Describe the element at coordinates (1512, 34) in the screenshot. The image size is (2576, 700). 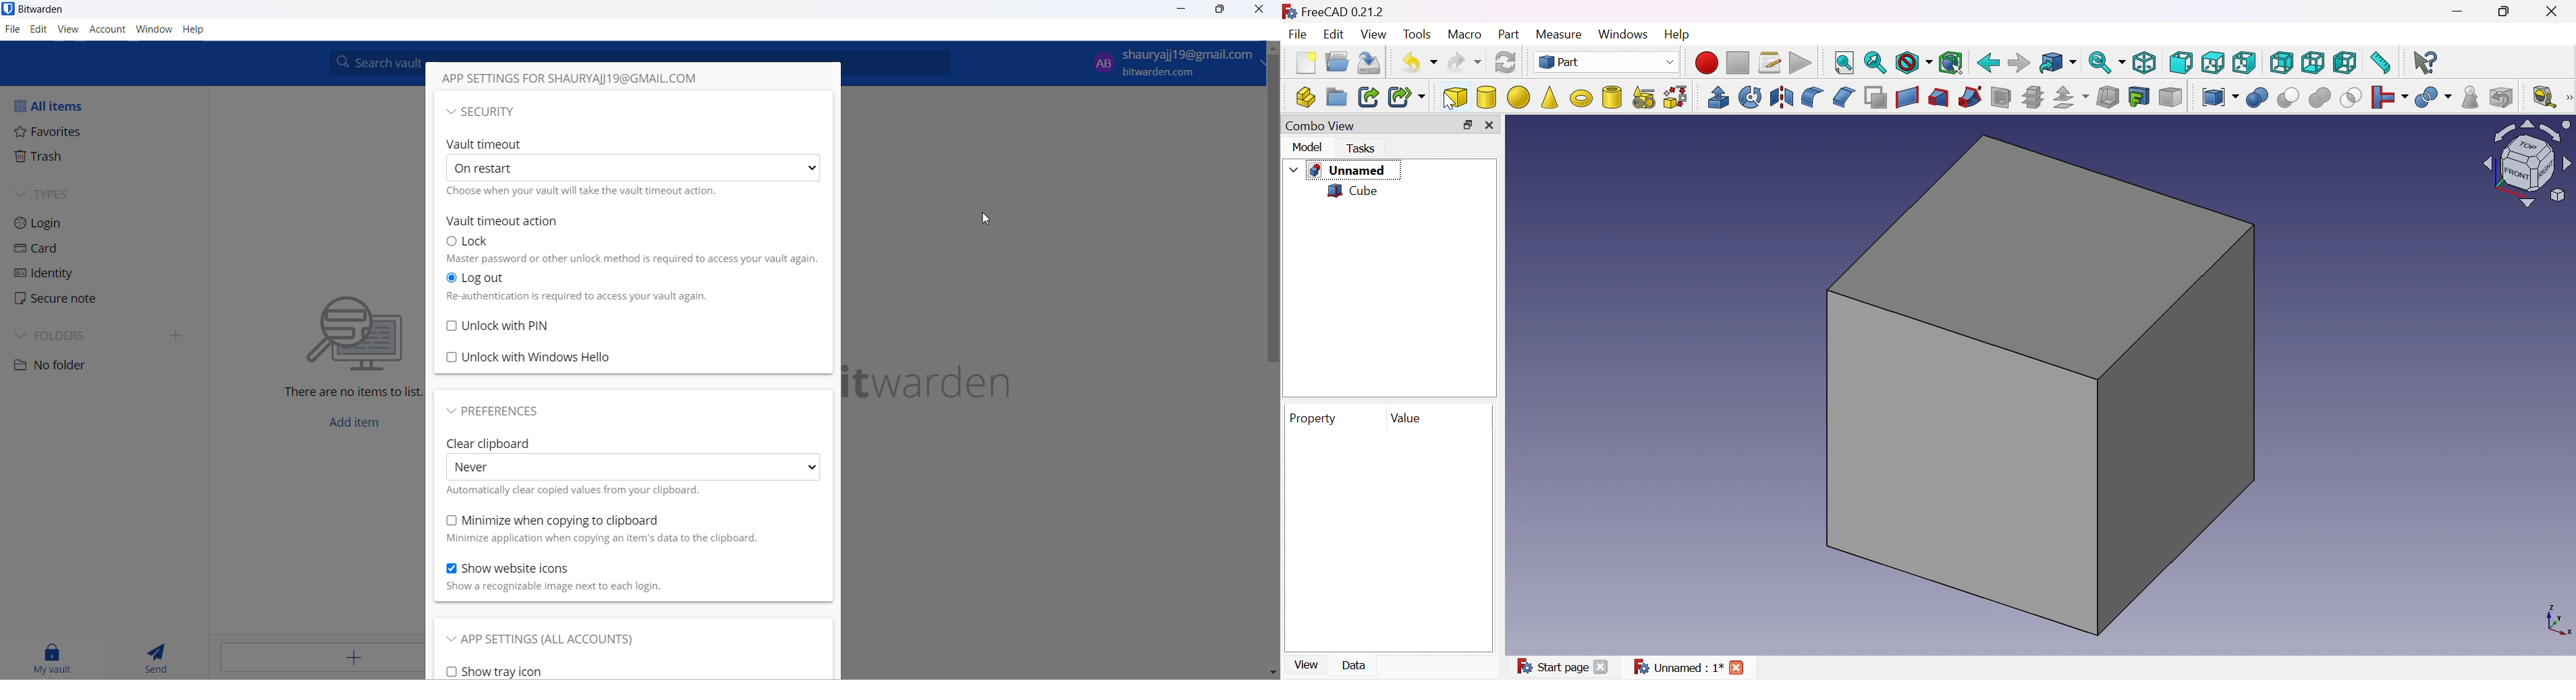
I see `Part` at that location.